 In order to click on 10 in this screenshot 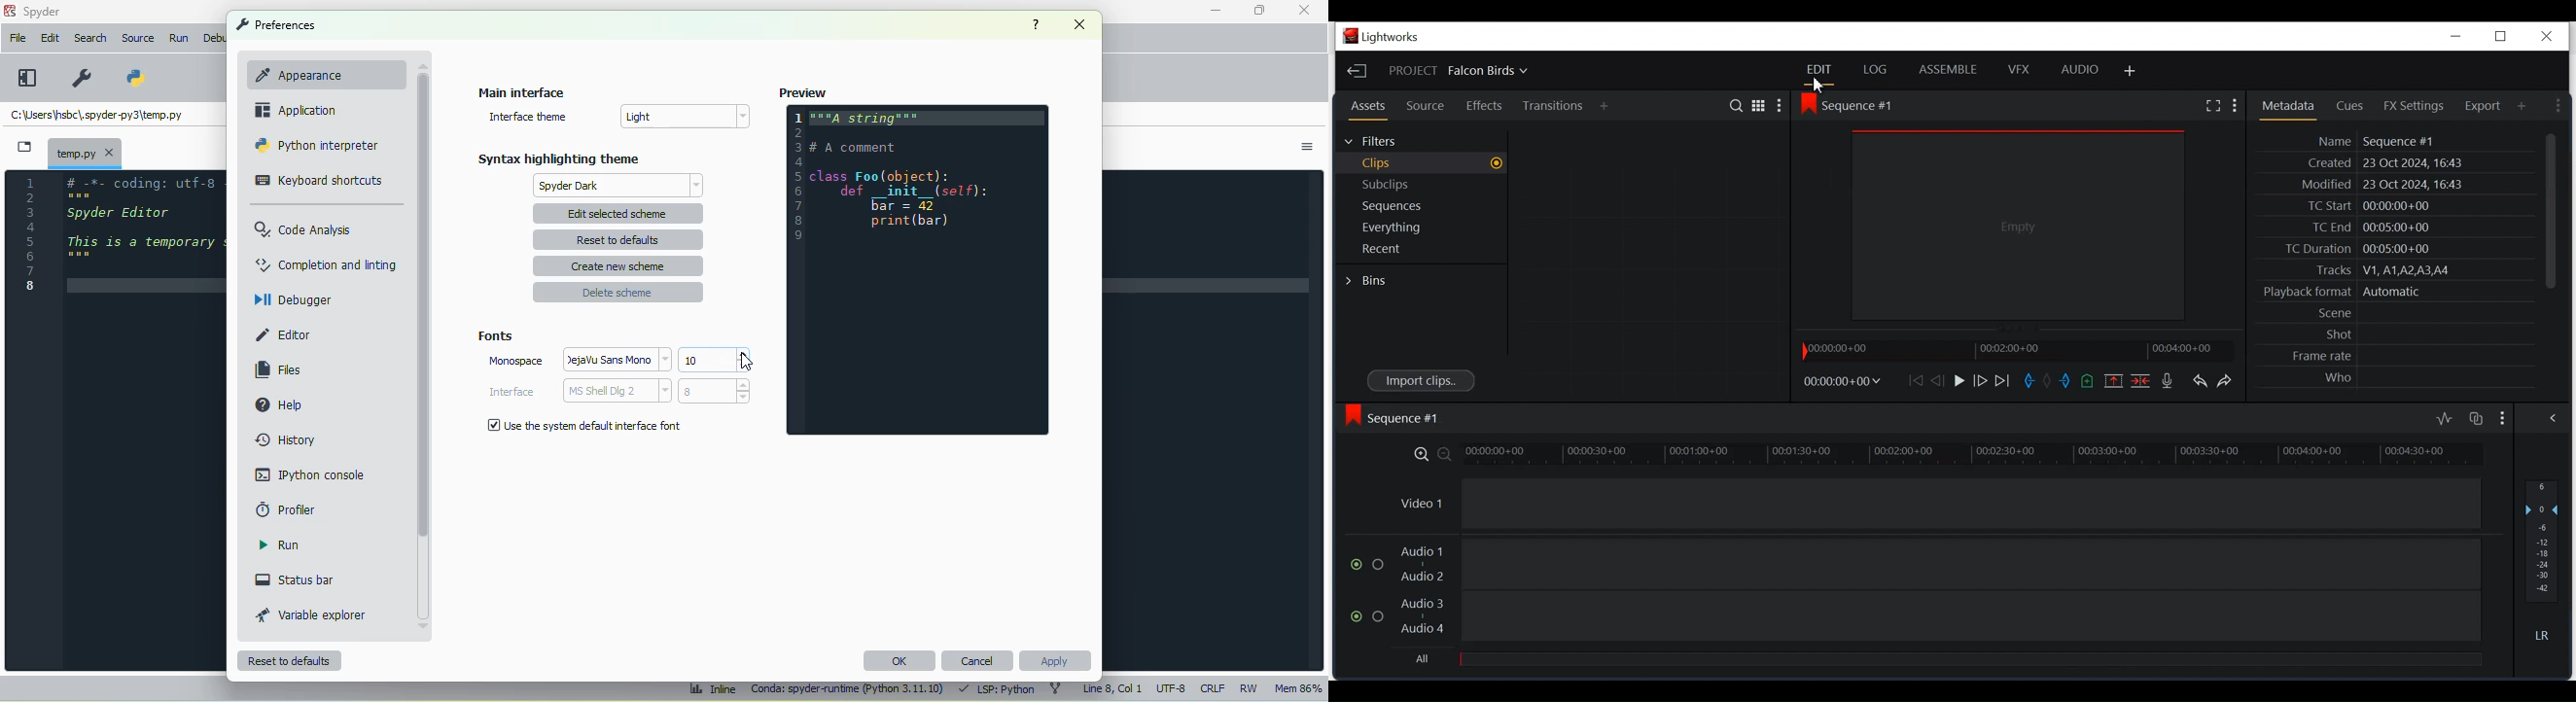, I will do `click(706, 360)`.